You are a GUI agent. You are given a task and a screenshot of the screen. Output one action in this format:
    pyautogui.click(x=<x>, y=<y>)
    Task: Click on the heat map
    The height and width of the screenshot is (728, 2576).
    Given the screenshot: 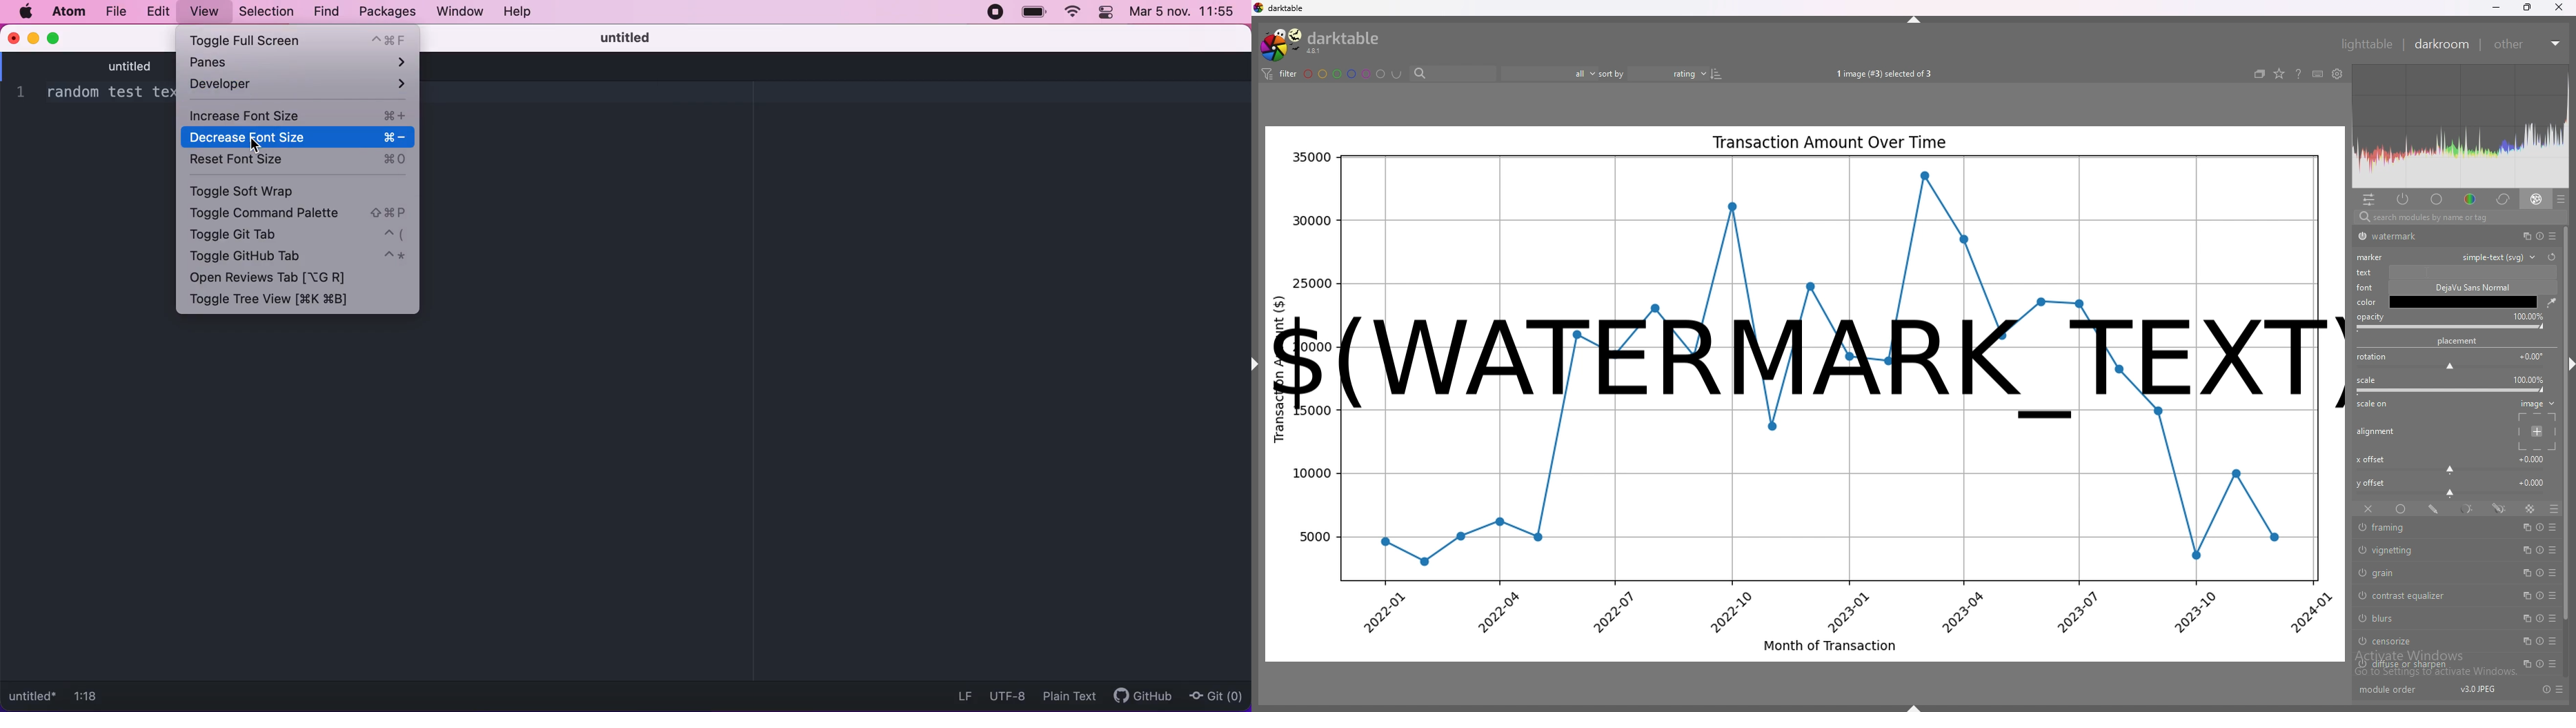 What is the action you would take?
    pyautogui.click(x=2460, y=126)
    